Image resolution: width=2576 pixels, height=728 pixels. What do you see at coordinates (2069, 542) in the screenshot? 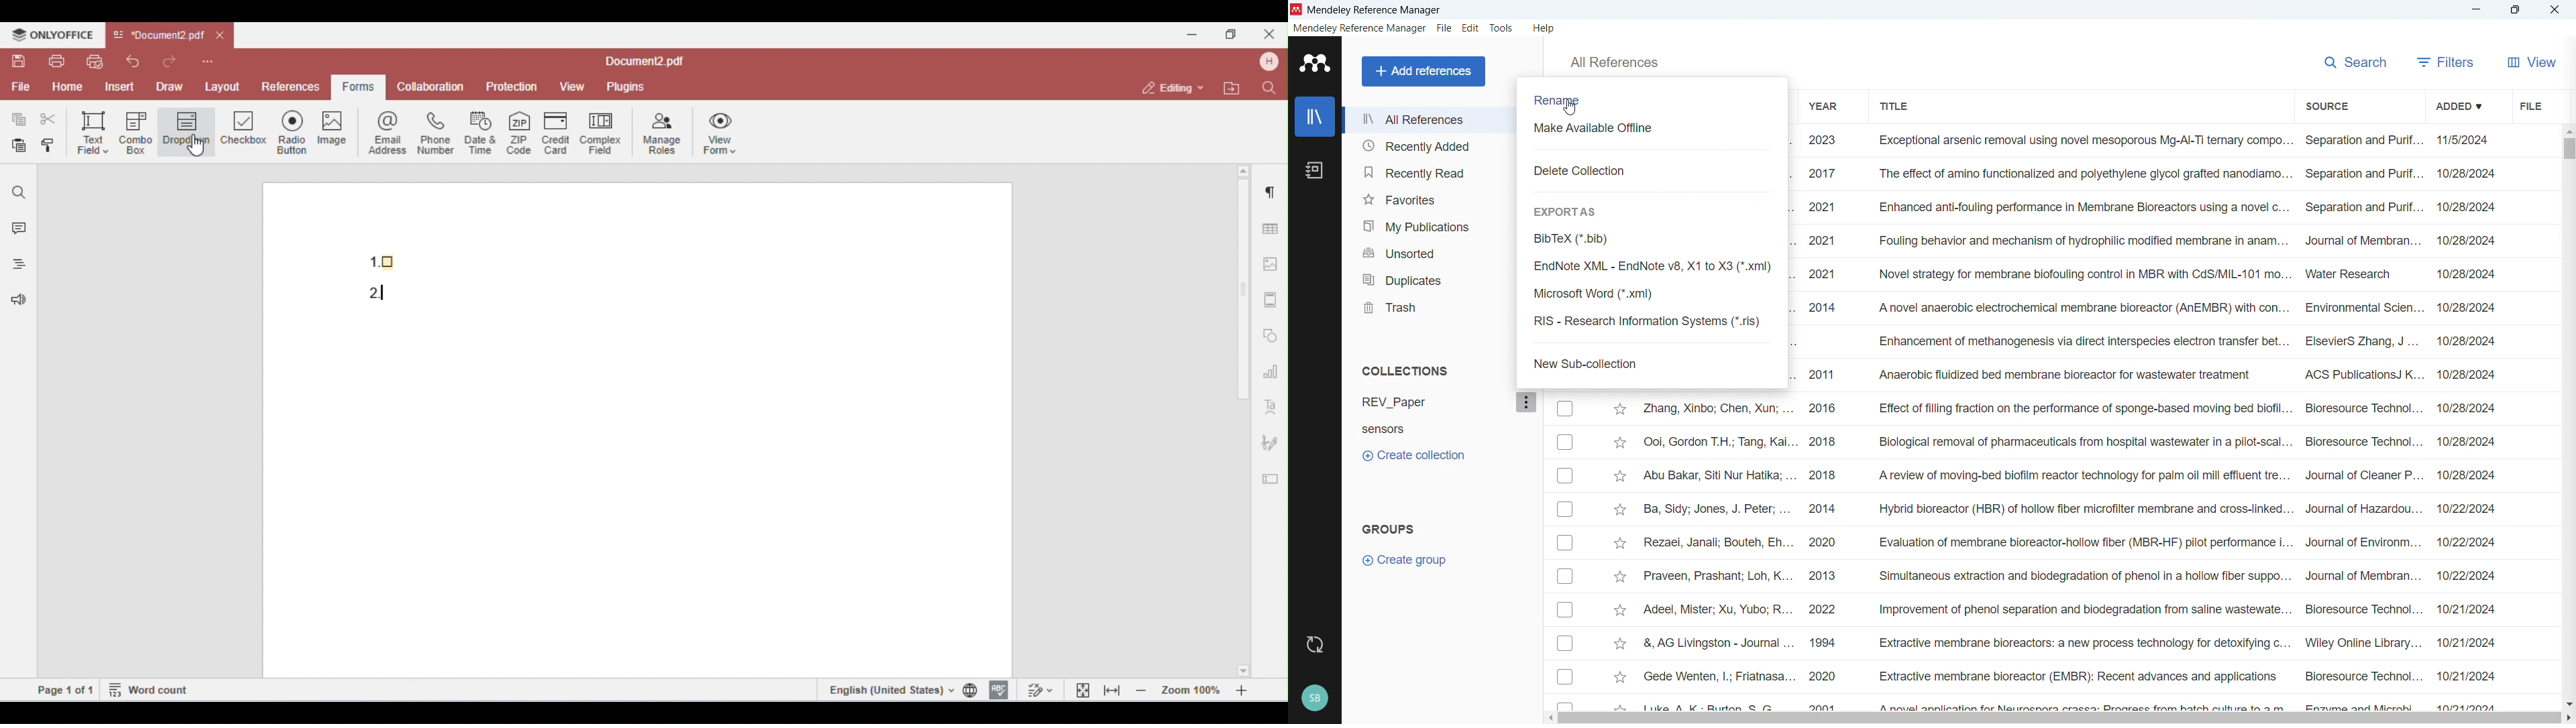
I see `Rezaei, Janali; Bouteh, Eh... 2020 Evaluation of membrane bioreactor-hollow fiber (MBR-HF) pilot performance i... Journal of Environm... 10/22/2024` at bounding box center [2069, 542].